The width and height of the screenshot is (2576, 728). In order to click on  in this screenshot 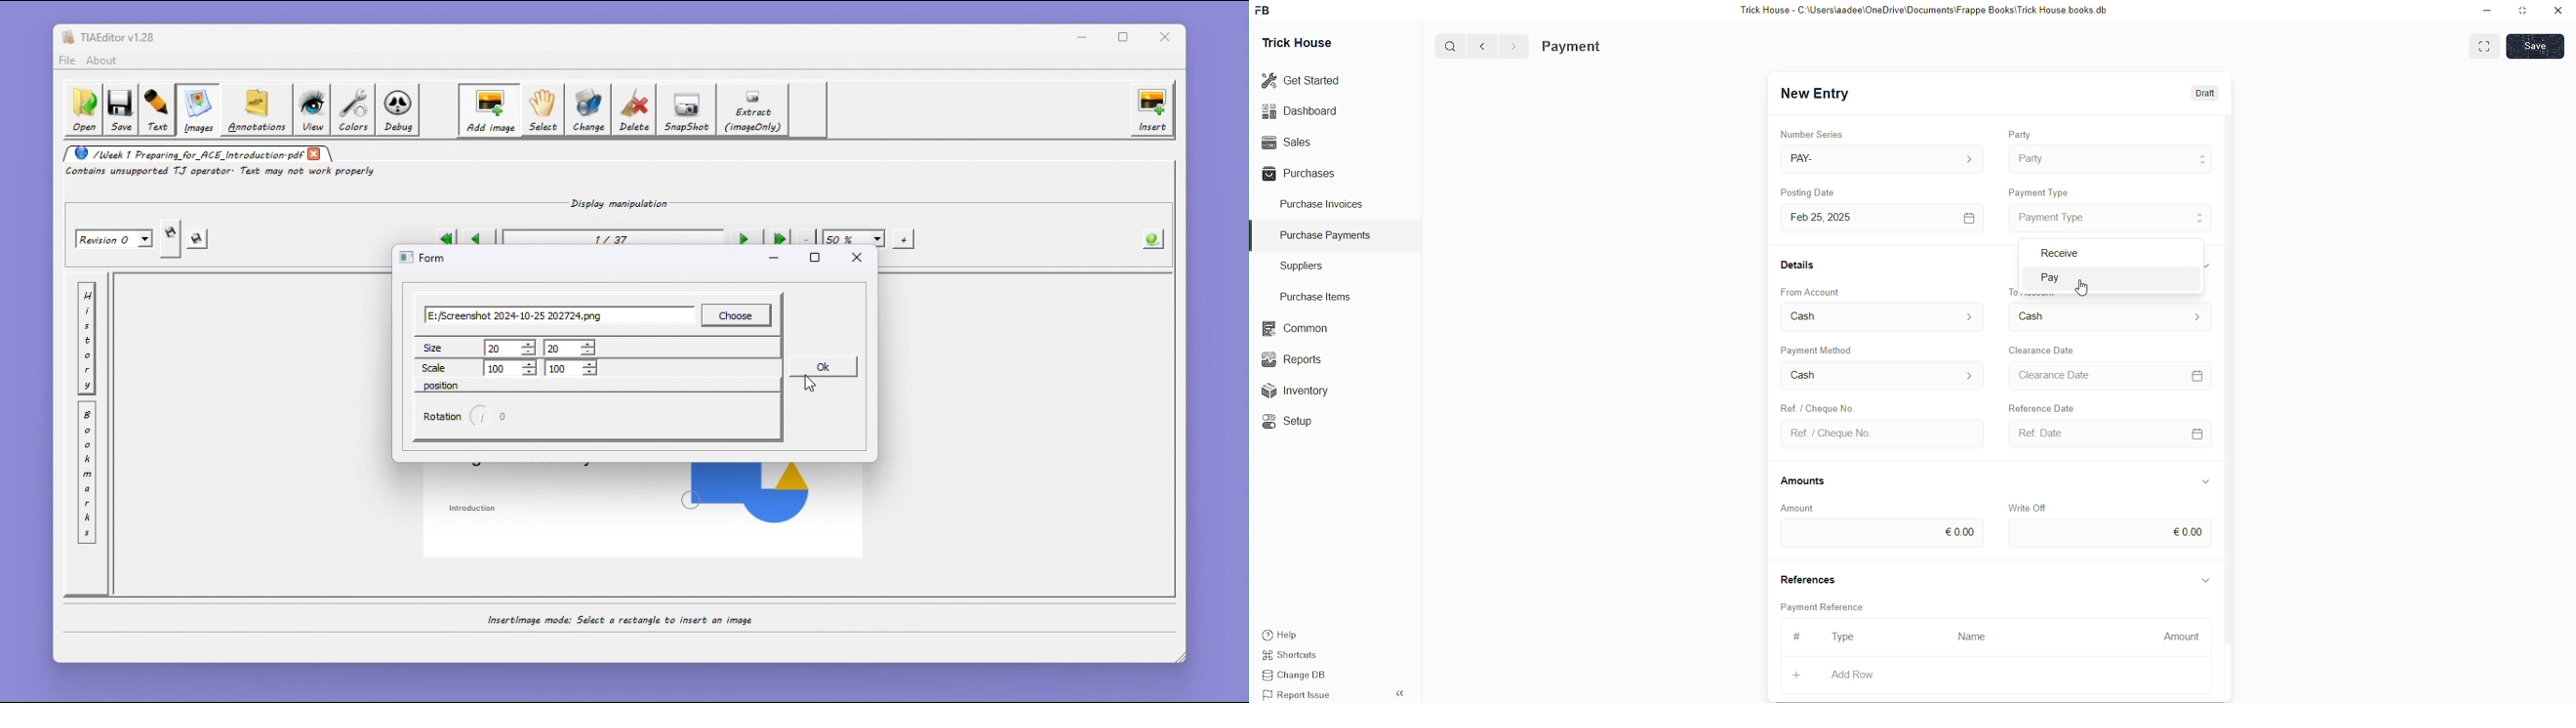, I will do `click(2207, 481)`.